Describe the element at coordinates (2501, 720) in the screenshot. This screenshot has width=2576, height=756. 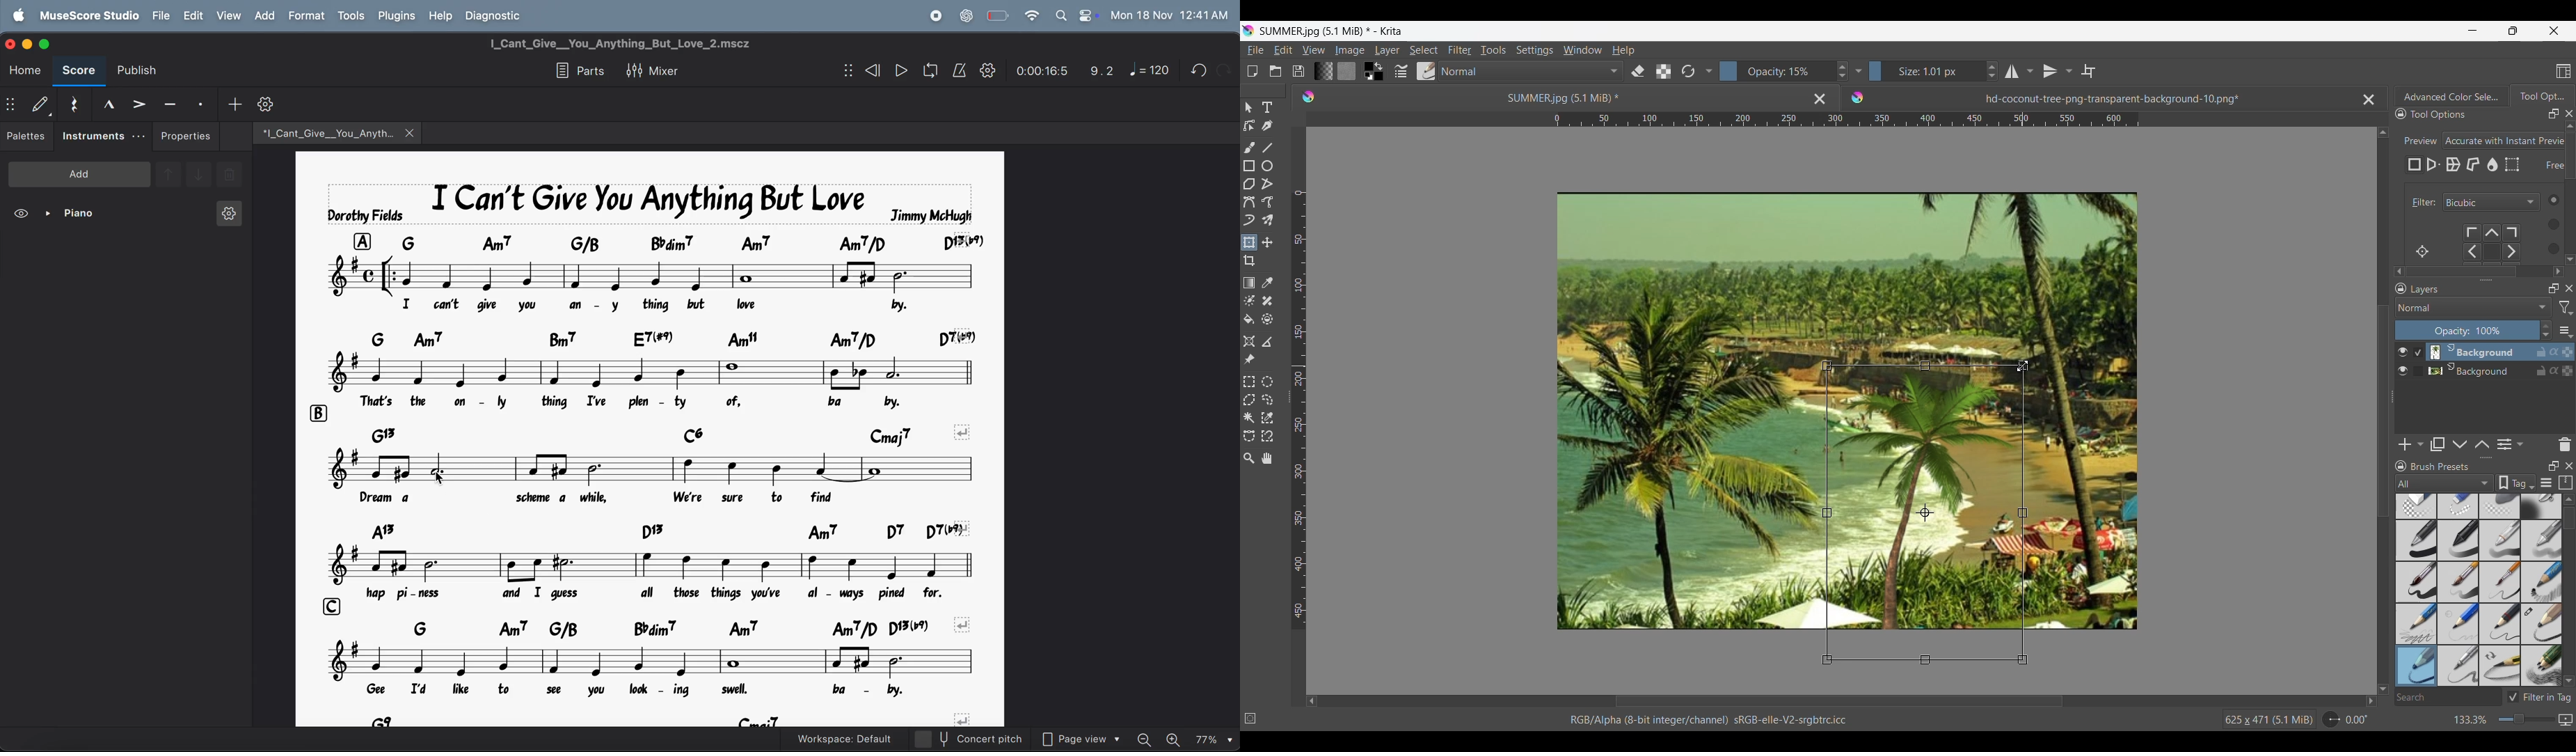
I see `Increase/Decrease canvas size` at that location.